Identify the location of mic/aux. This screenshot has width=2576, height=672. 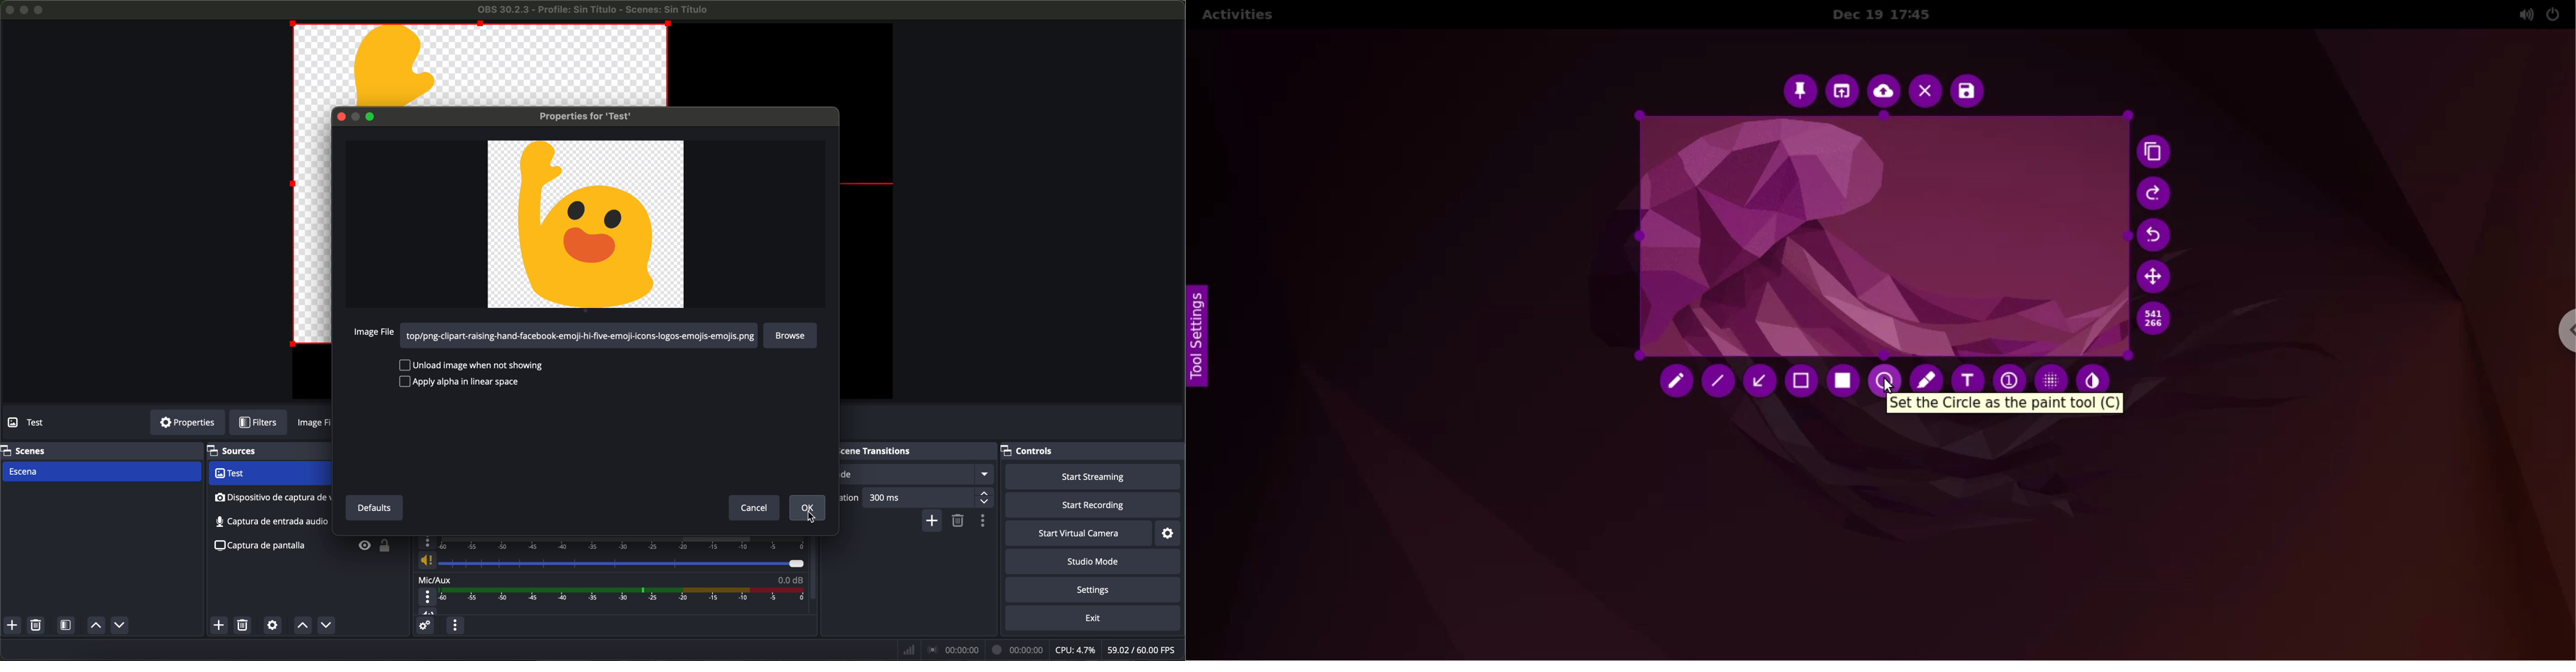
(436, 579).